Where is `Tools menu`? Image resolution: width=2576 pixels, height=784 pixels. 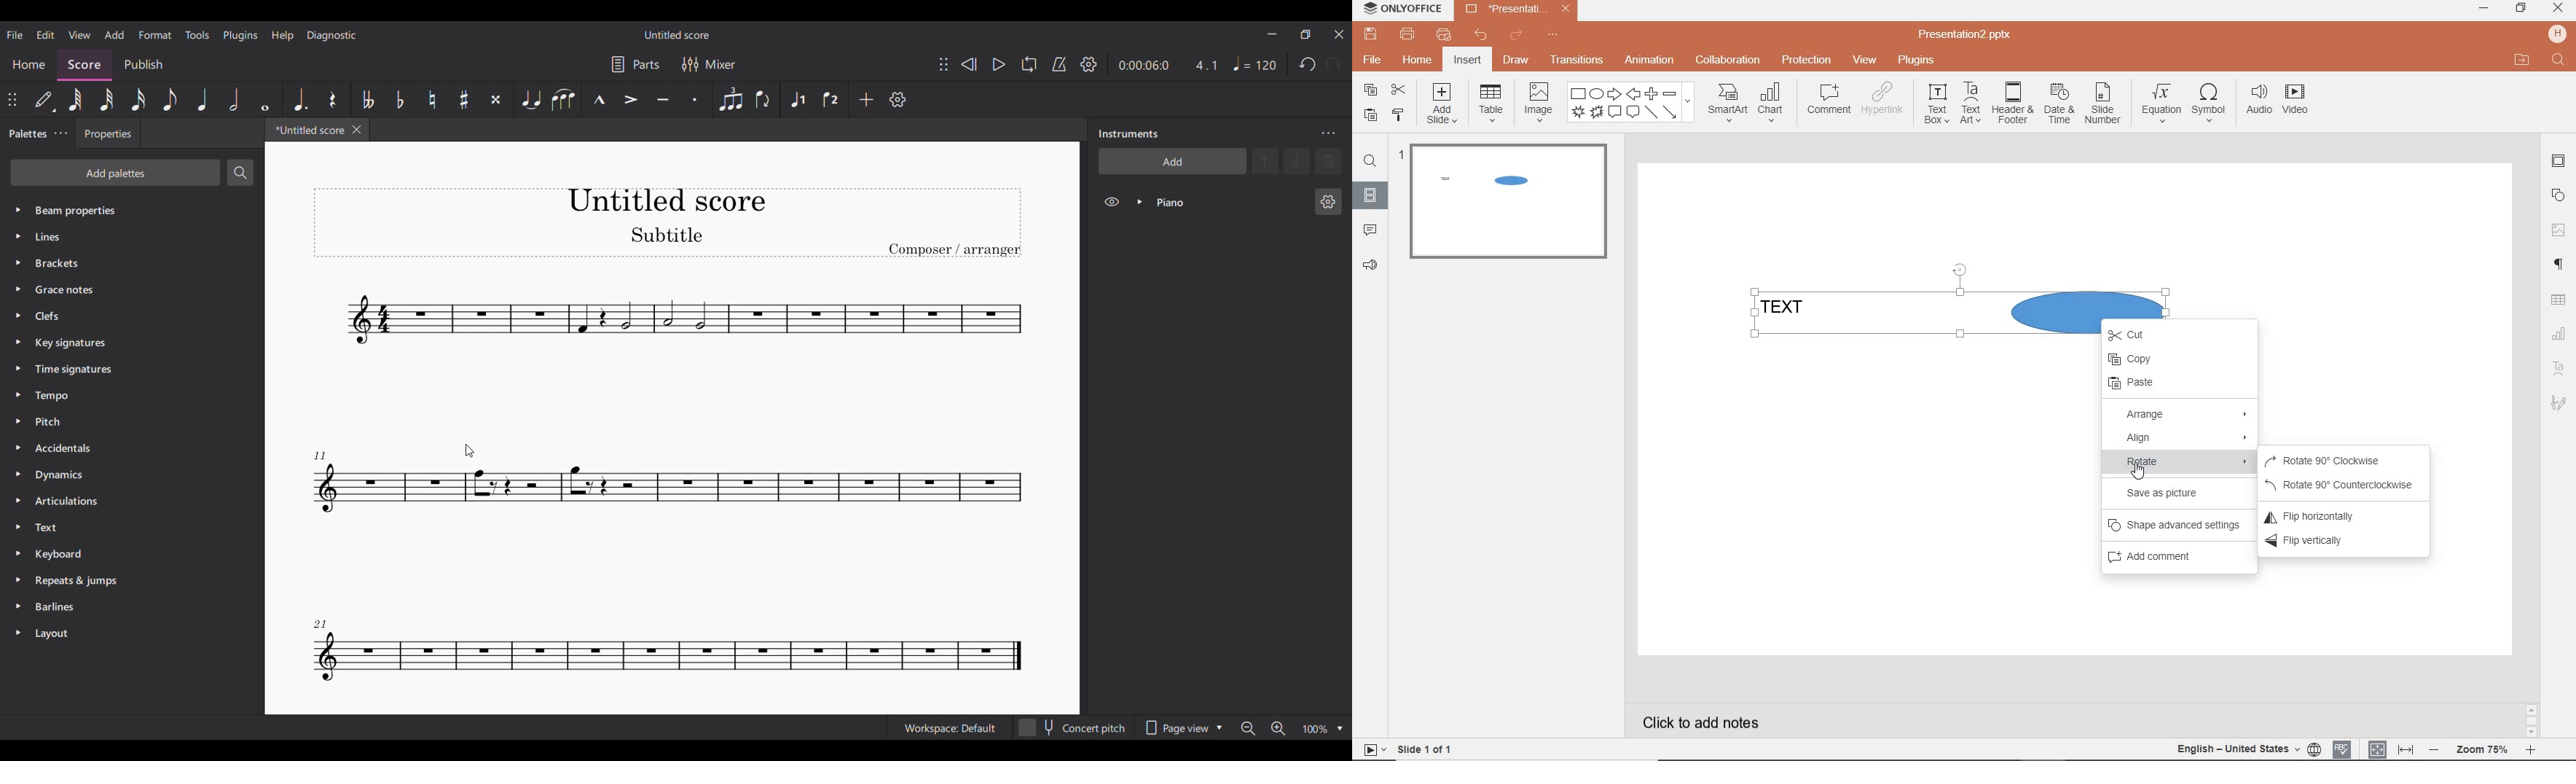 Tools menu is located at coordinates (198, 35).